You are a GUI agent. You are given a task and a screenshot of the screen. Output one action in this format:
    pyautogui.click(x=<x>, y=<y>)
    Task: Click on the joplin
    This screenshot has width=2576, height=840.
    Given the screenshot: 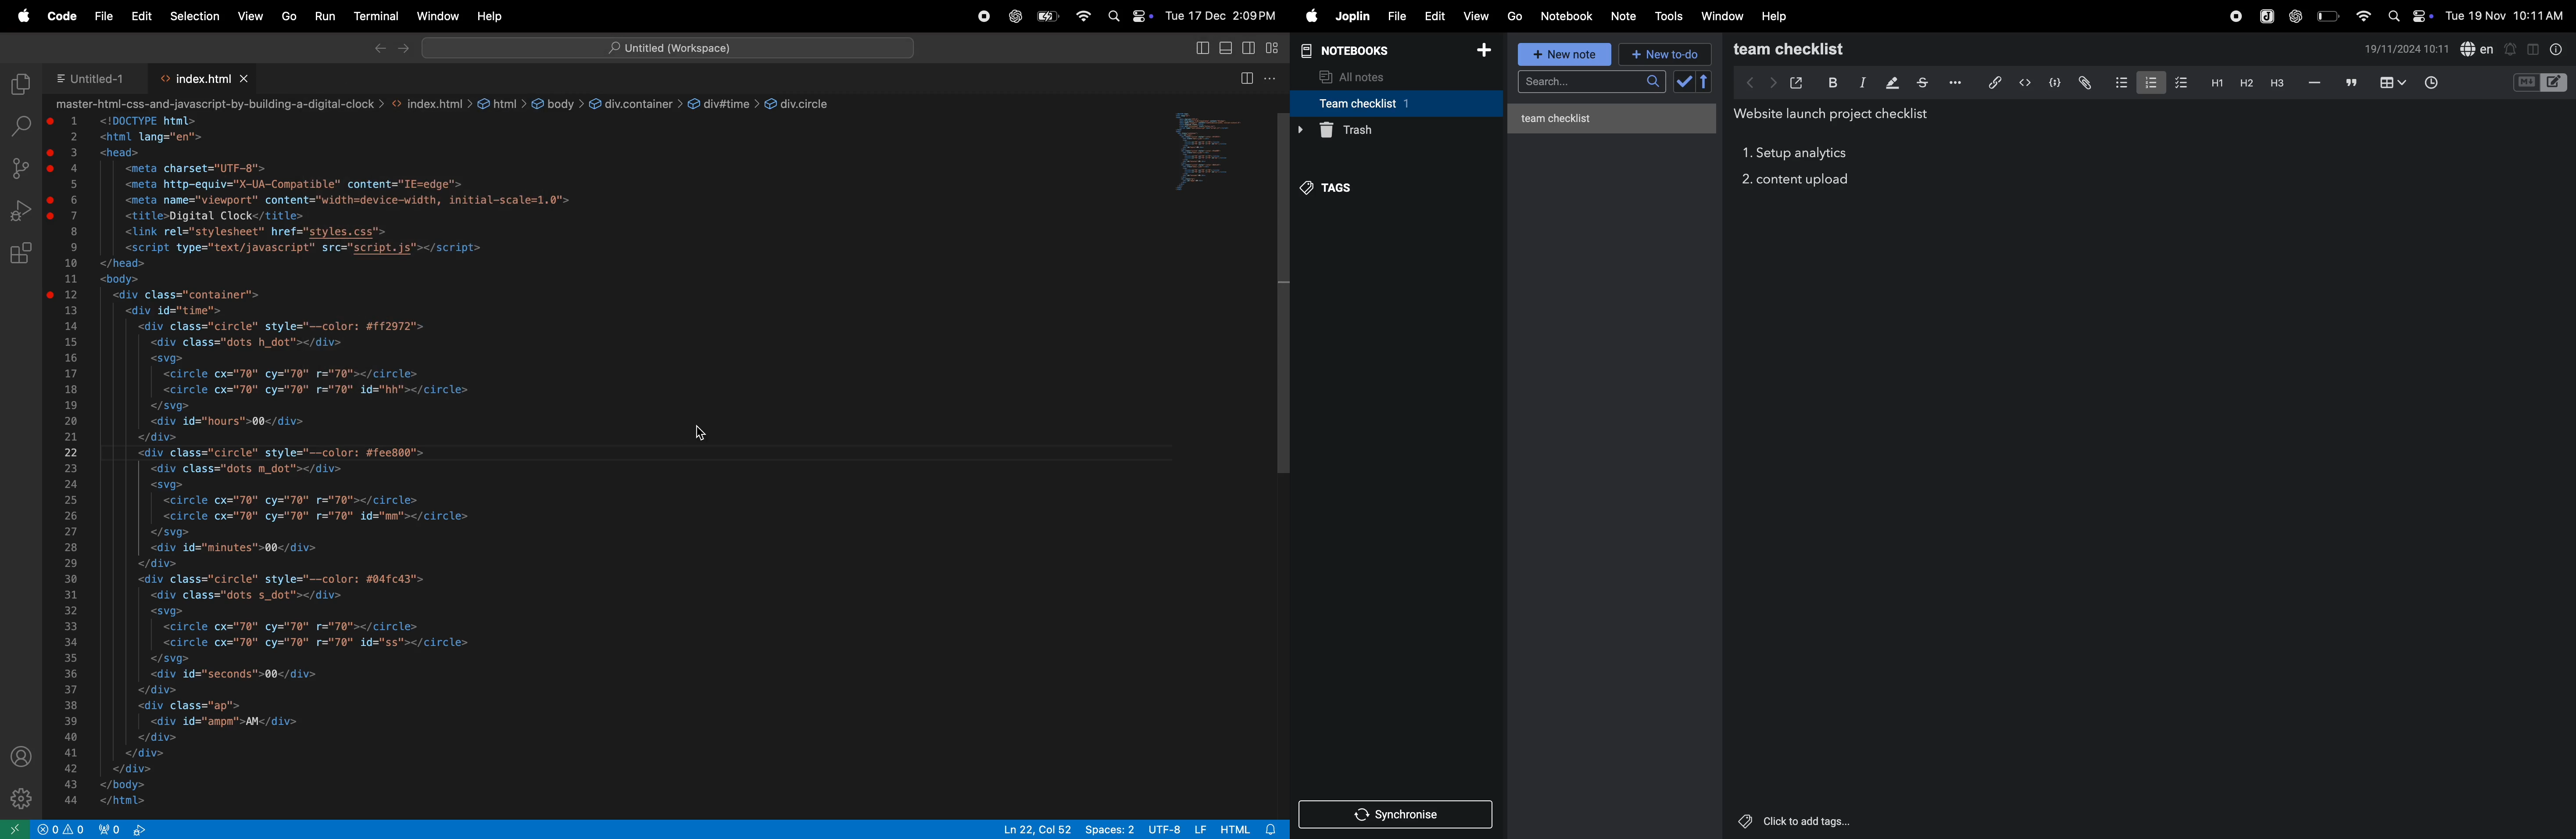 What is the action you would take?
    pyautogui.click(x=1353, y=17)
    